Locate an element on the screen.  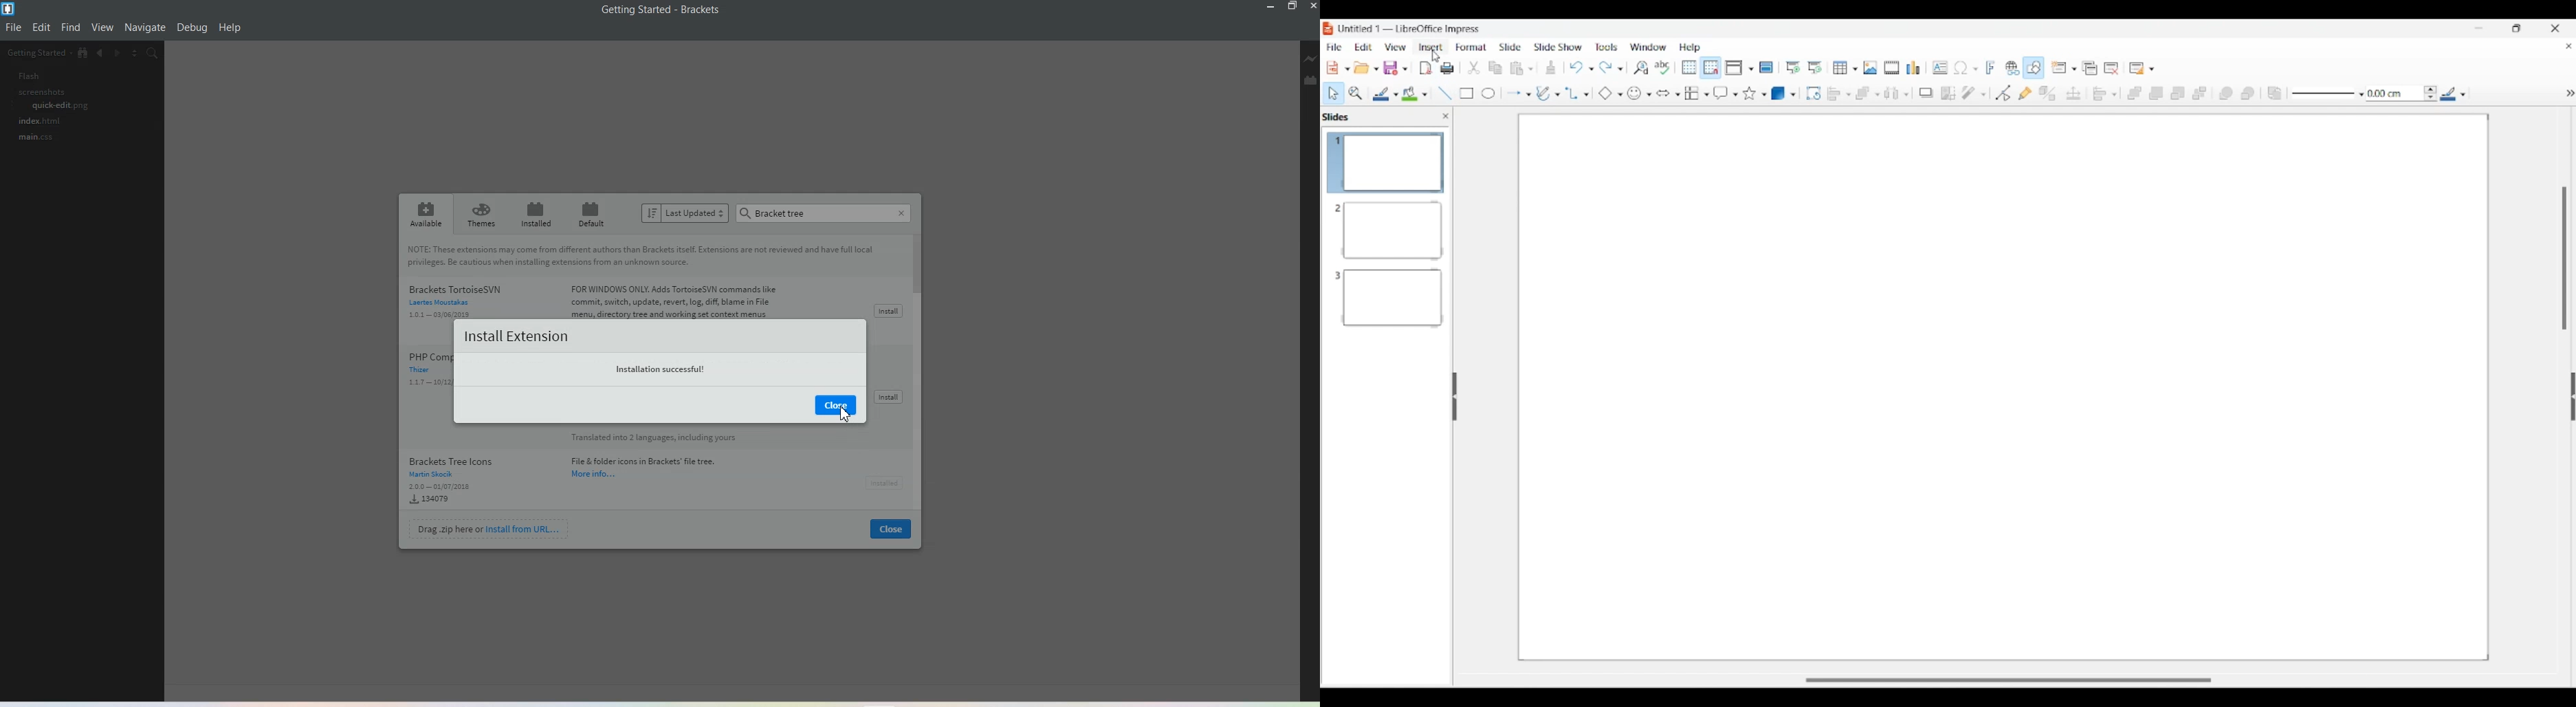
Format menu is located at coordinates (1471, 47).